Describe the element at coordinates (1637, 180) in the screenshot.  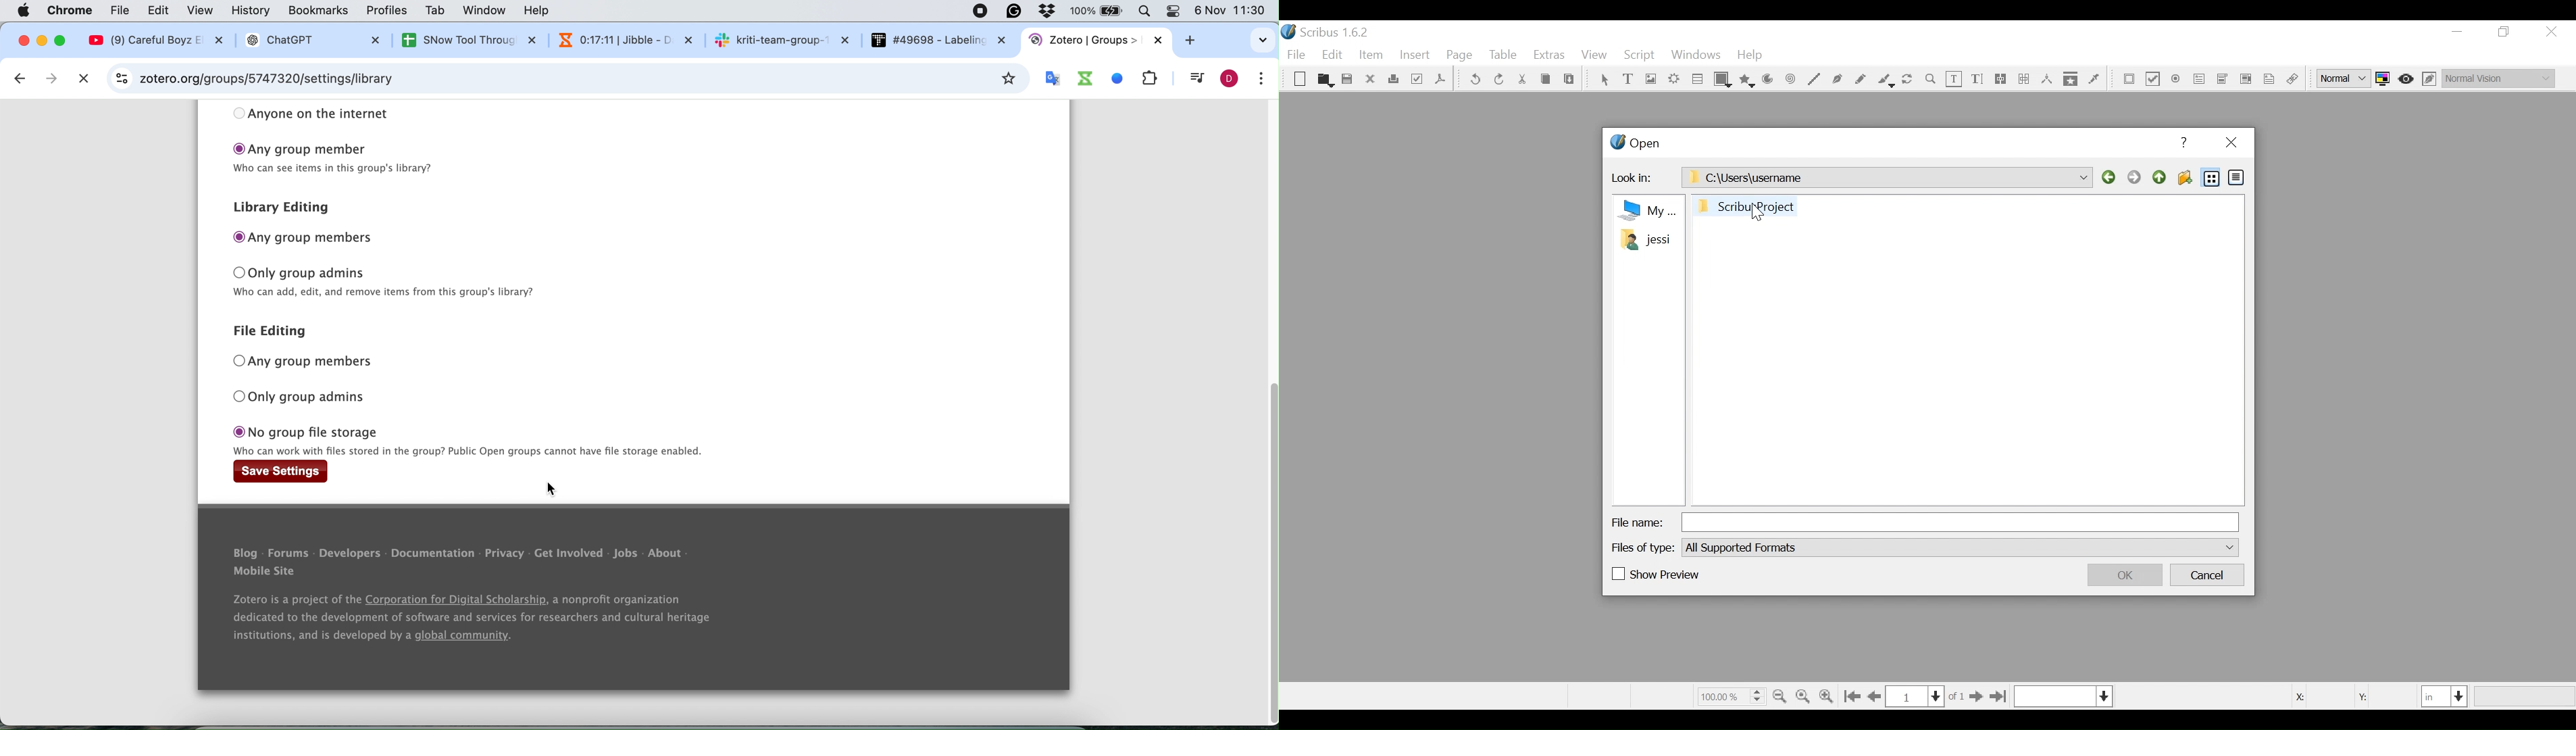
I see `Look in` at that location.